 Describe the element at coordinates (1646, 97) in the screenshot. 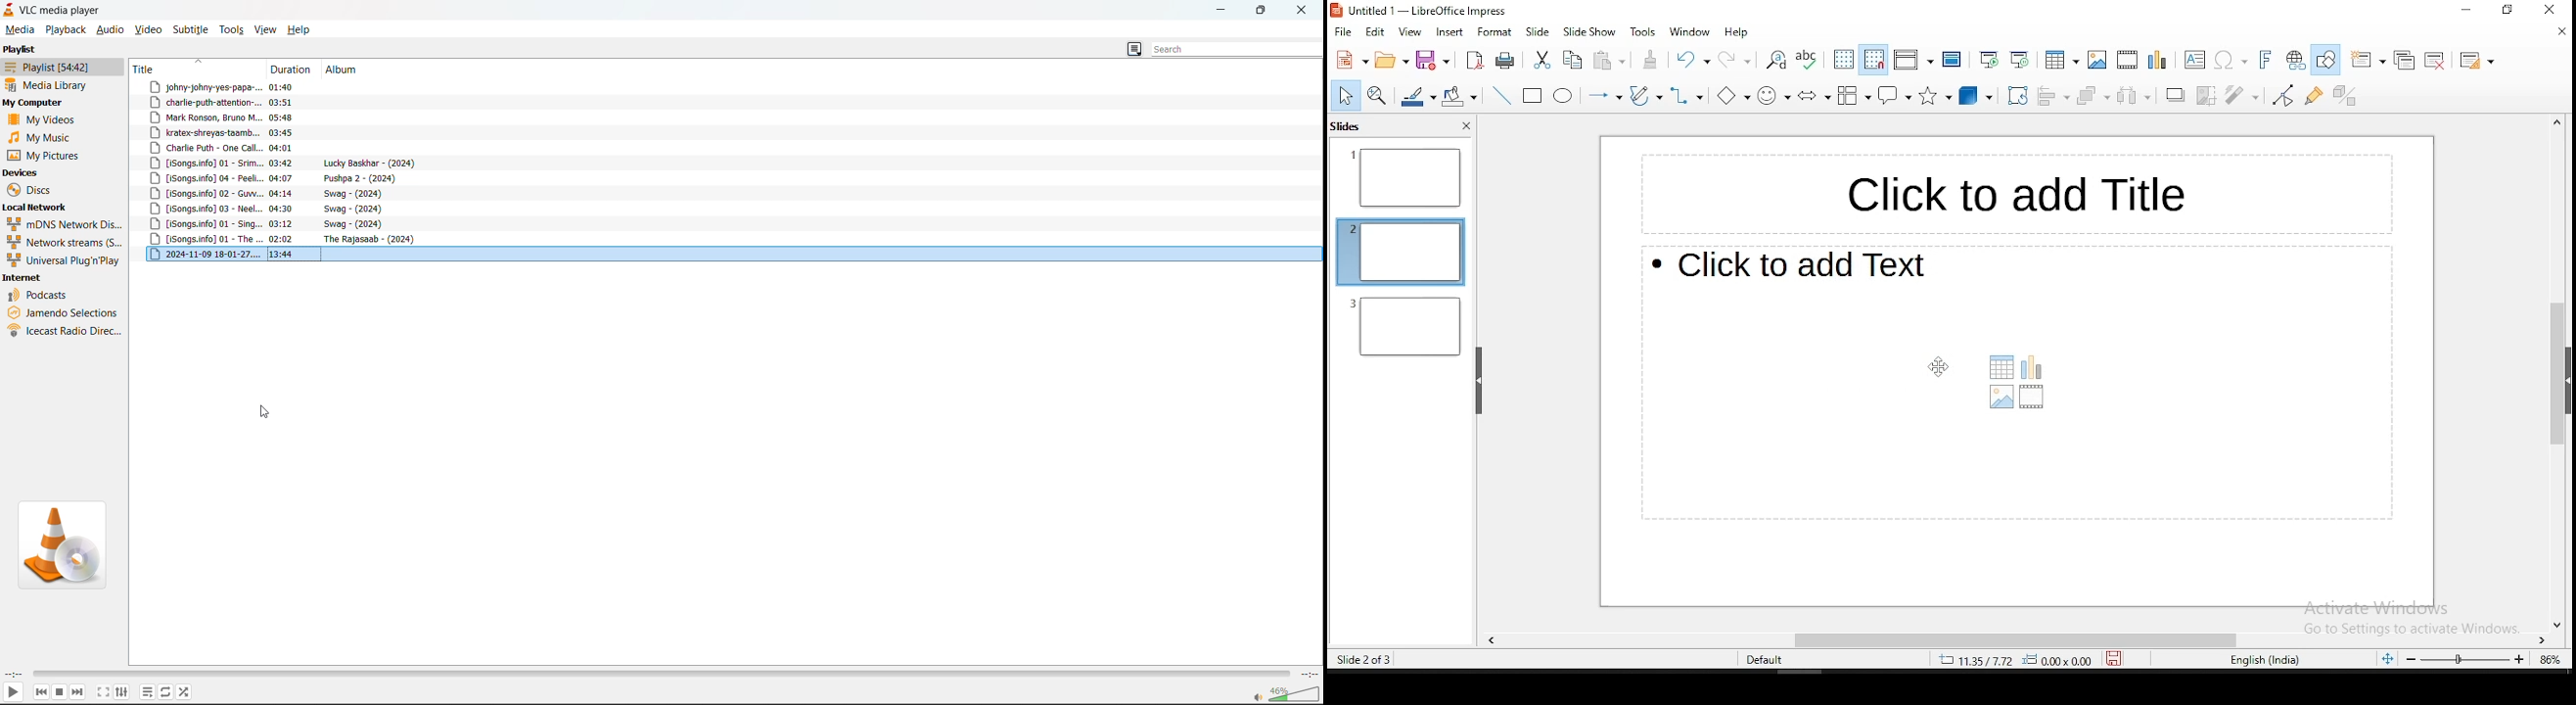

I see `curves and polygons` at that location.